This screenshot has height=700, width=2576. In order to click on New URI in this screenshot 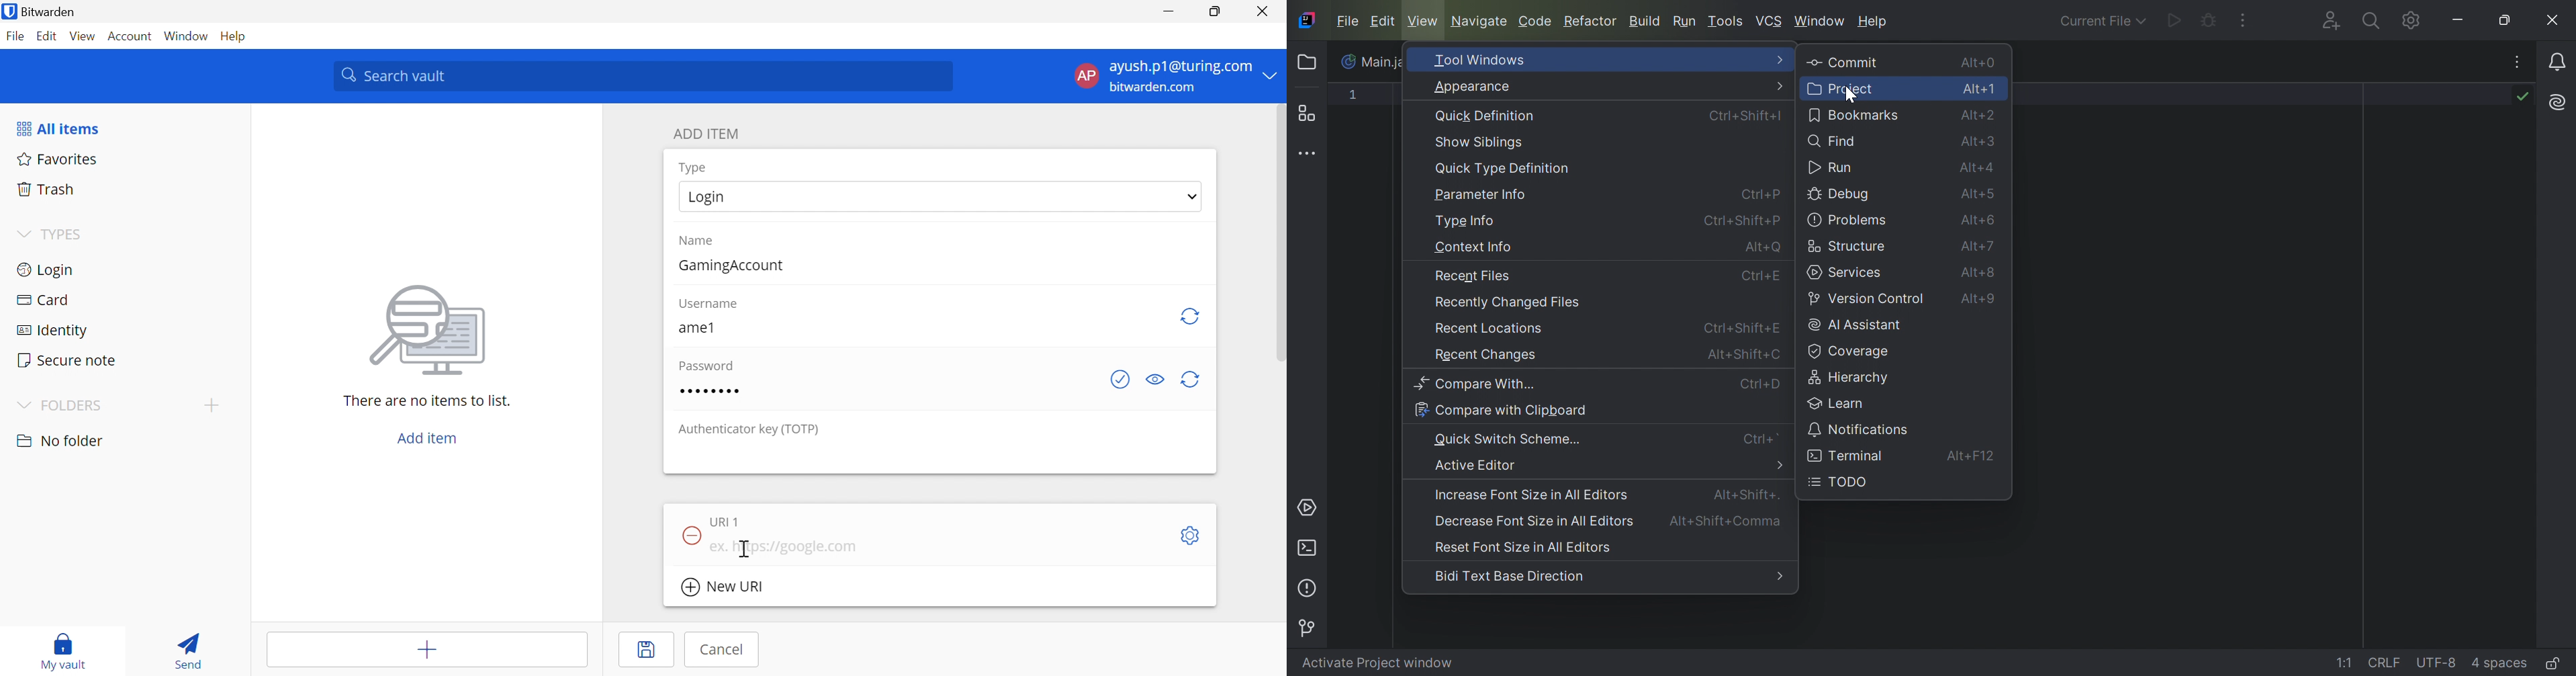, I will do `click(722, 587)`.